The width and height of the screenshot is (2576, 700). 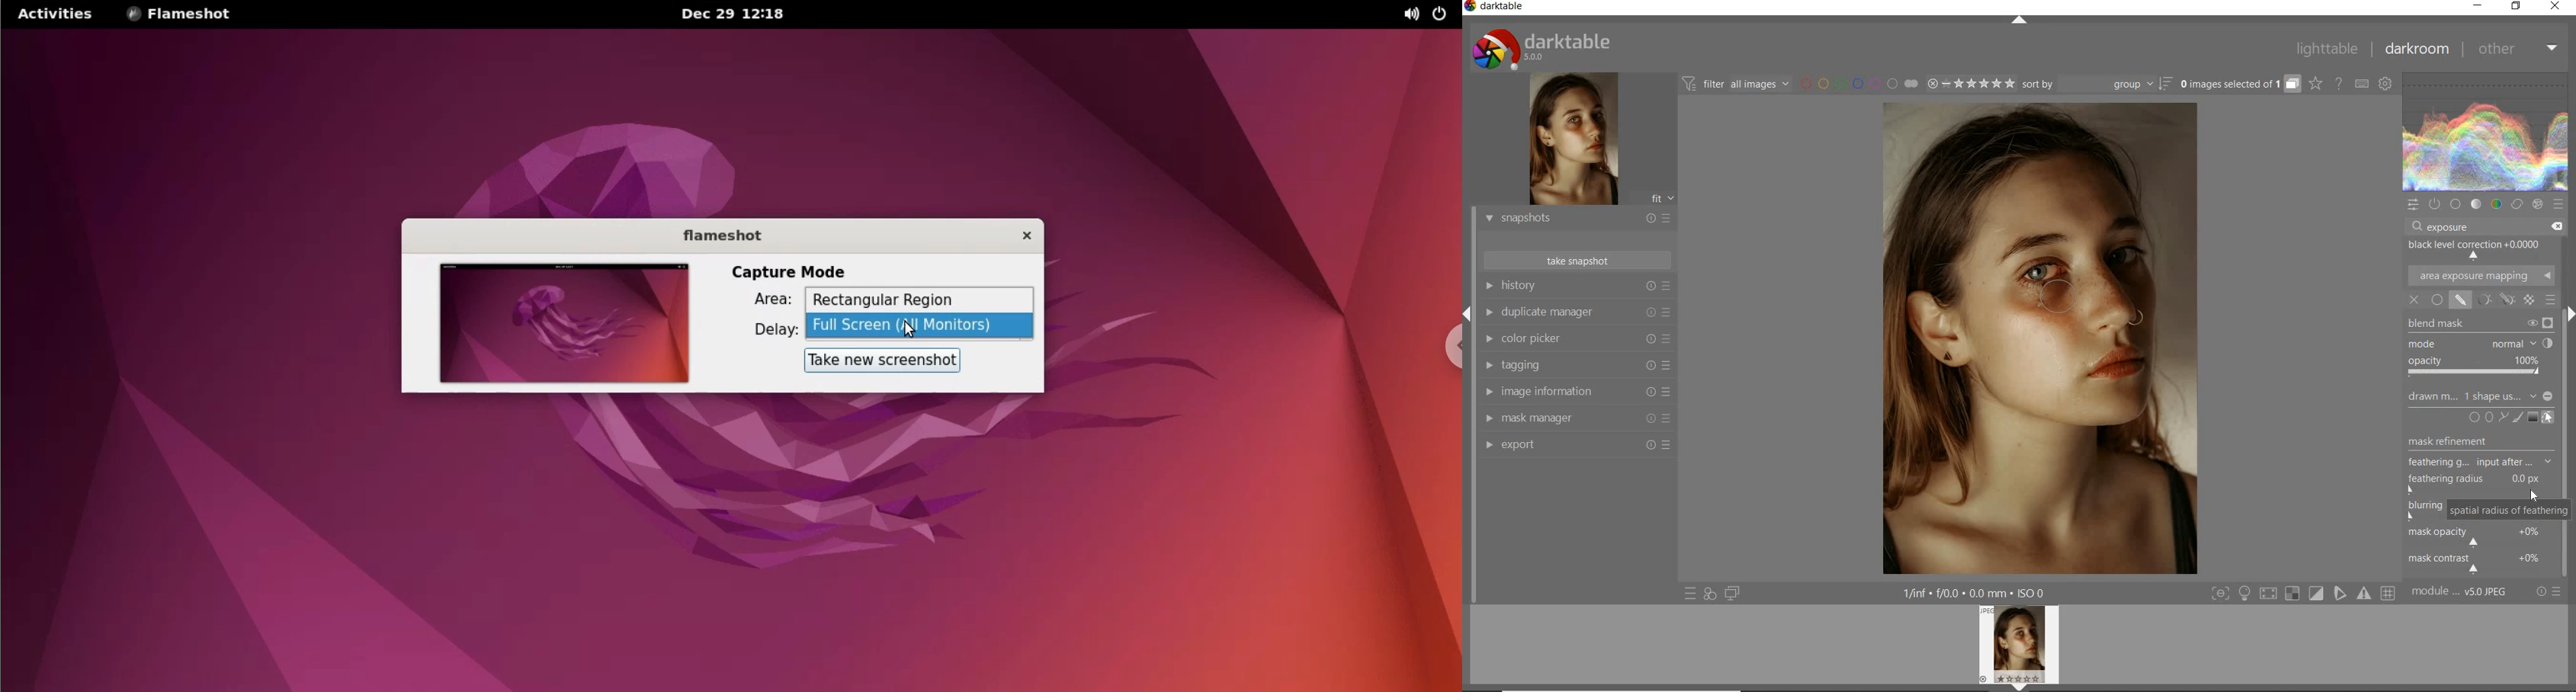 I want to click on AREA EXPOSURE MAPPING, so click(x=2481, y=277).